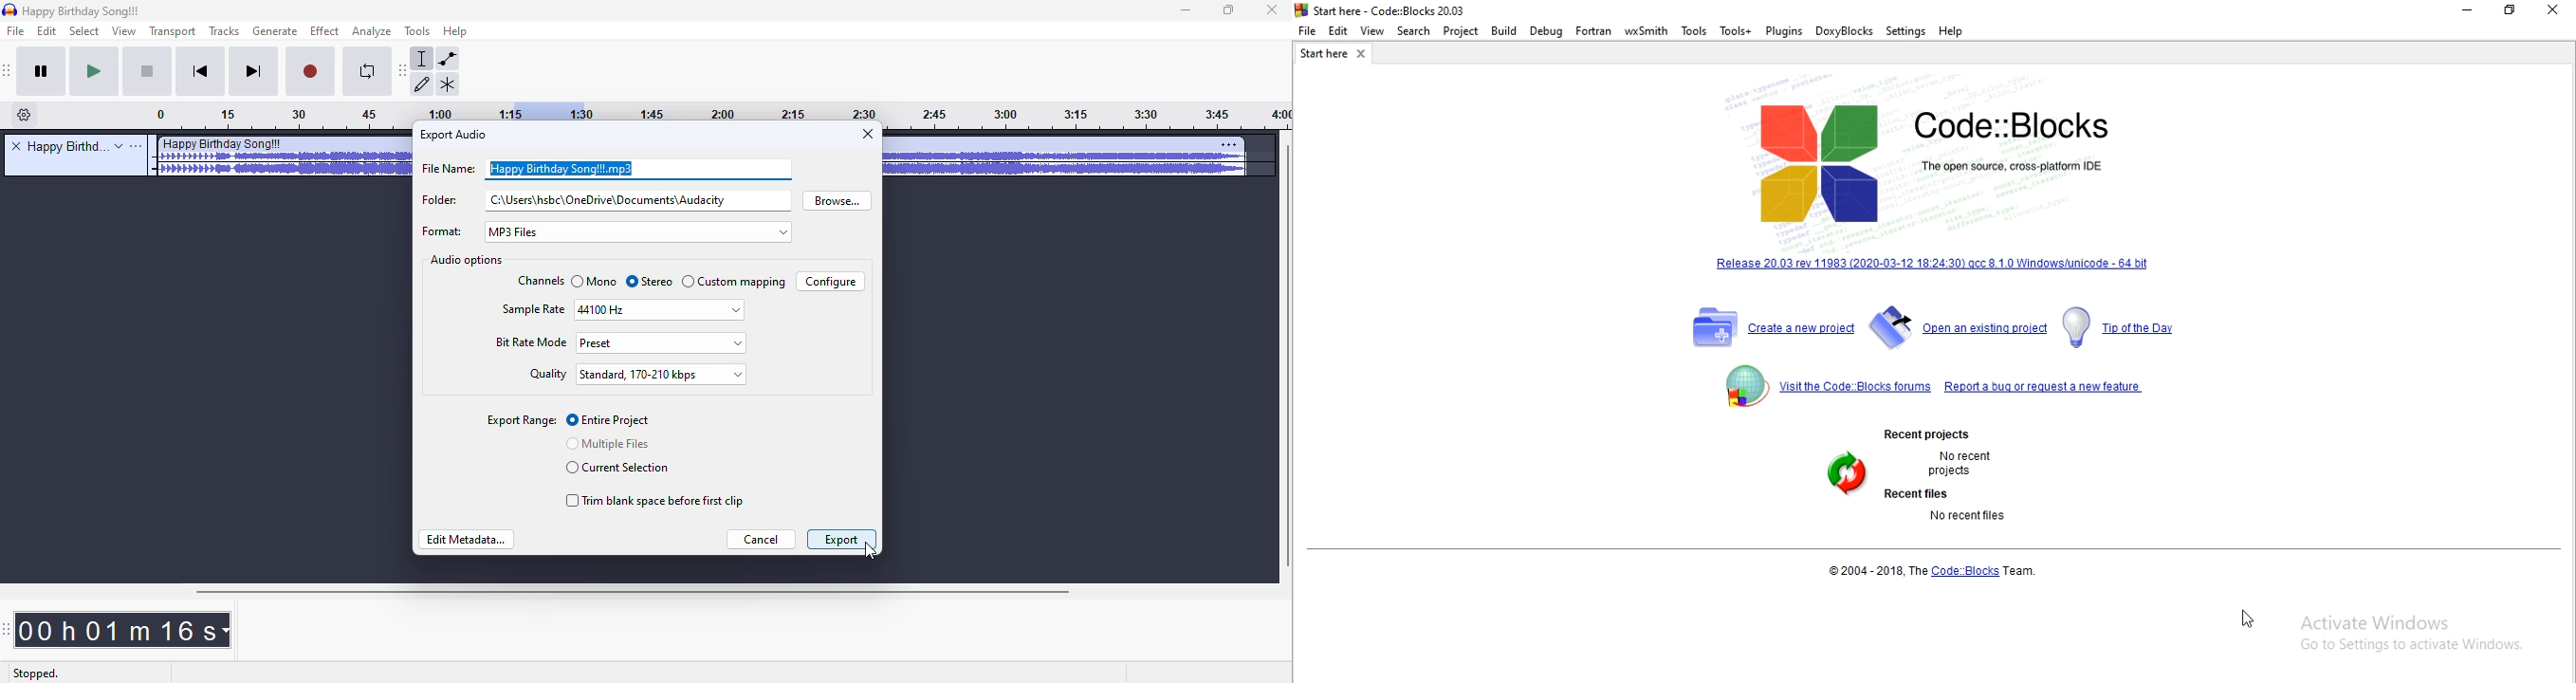 The width and height of the screenshot is (2576, 700). Describe the element at coordinates (402, 71) in the screenshot. I see `audacity tools toolbar` at that location.